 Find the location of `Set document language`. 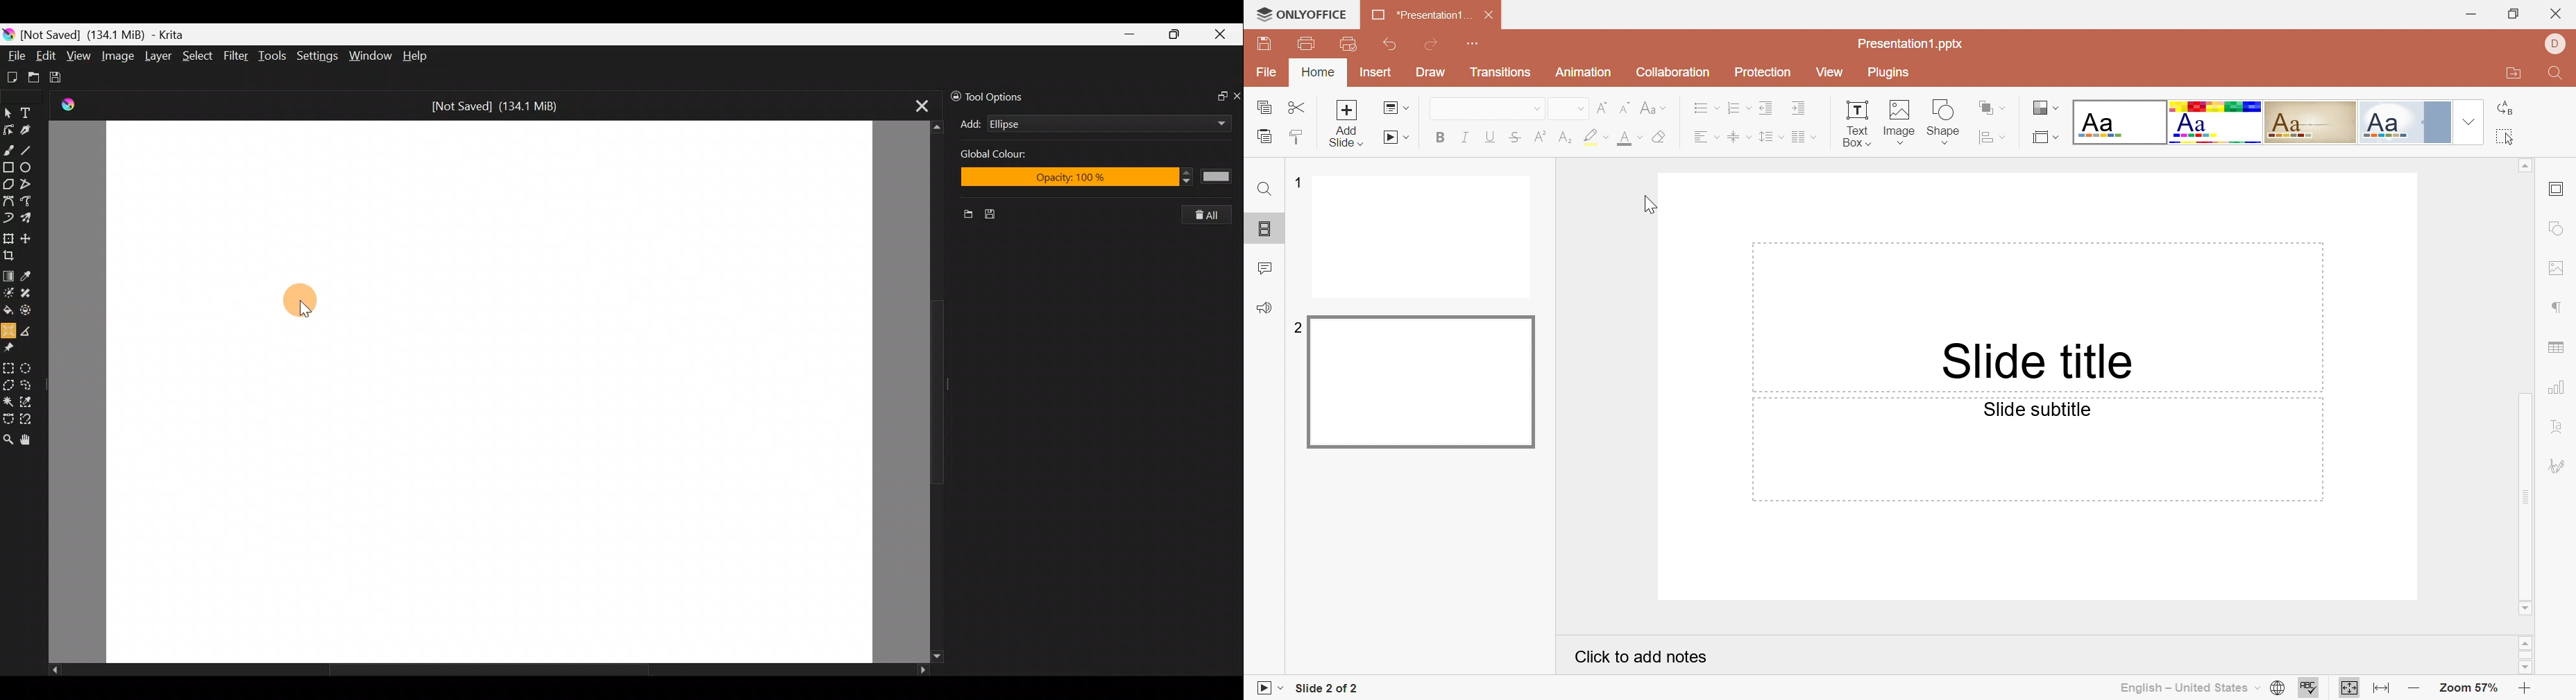

Set document language is located at coordinates (2279, 688).